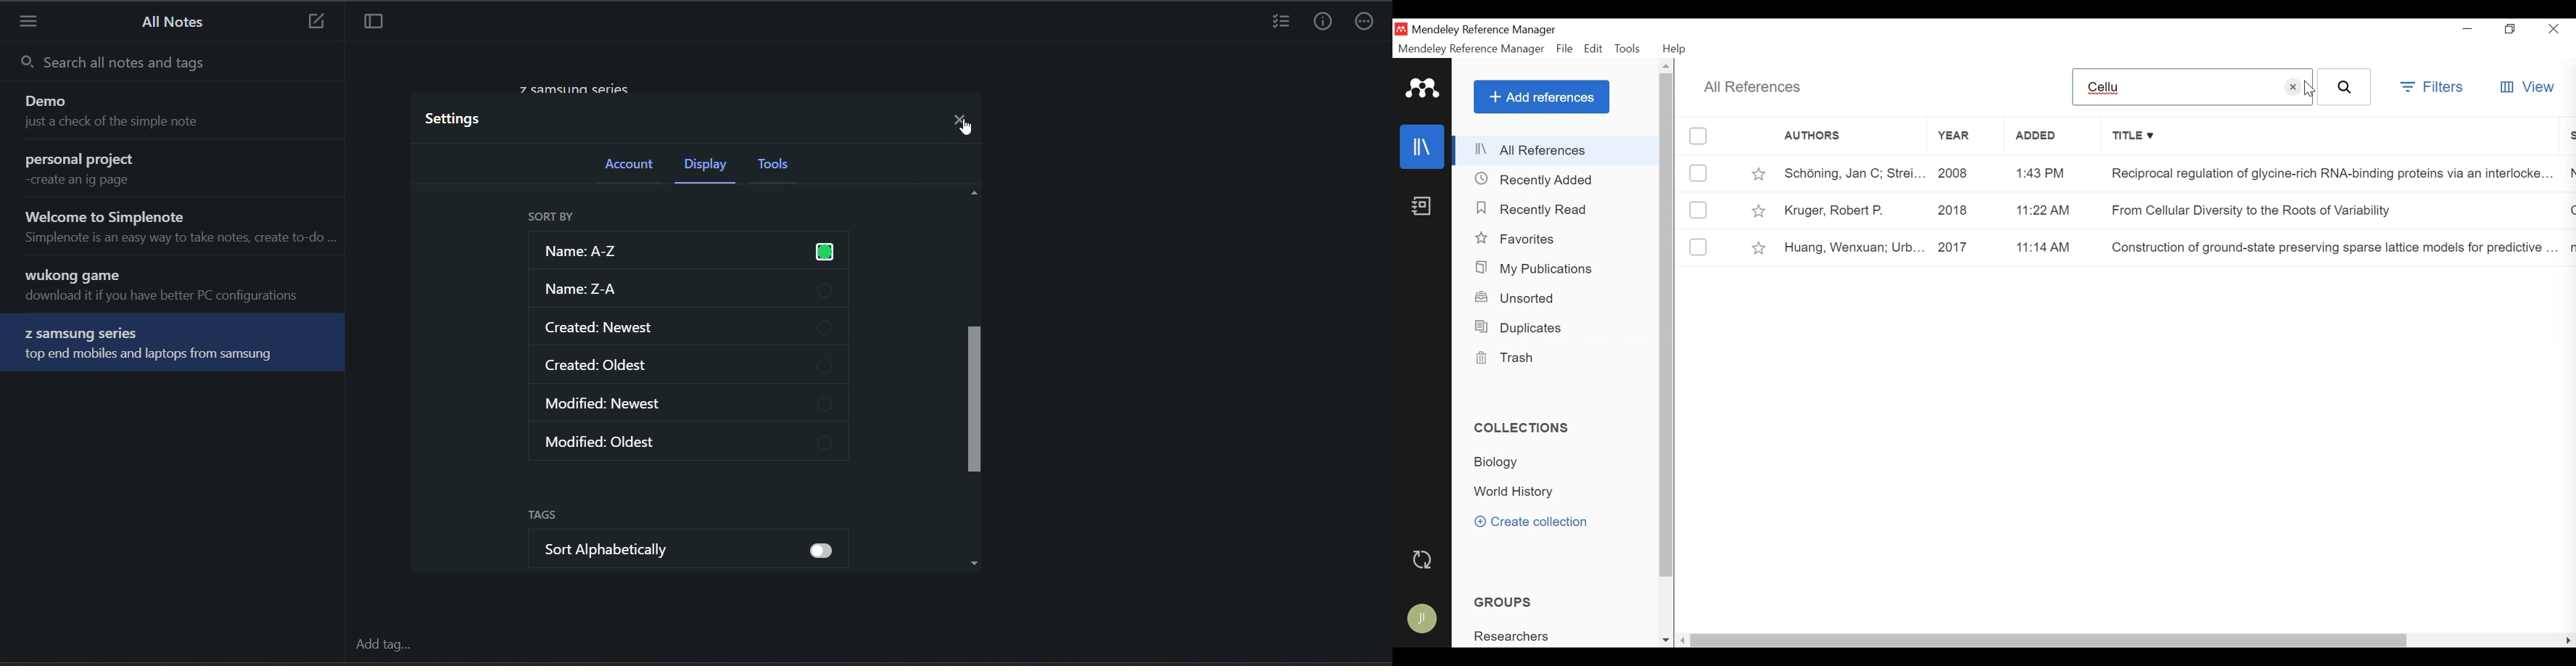 This screenshot has width=2576, height=672. What do you see at coordinates (1421, 147) in the screenshot?
I see `Library` at bounding box center [1421, 147].